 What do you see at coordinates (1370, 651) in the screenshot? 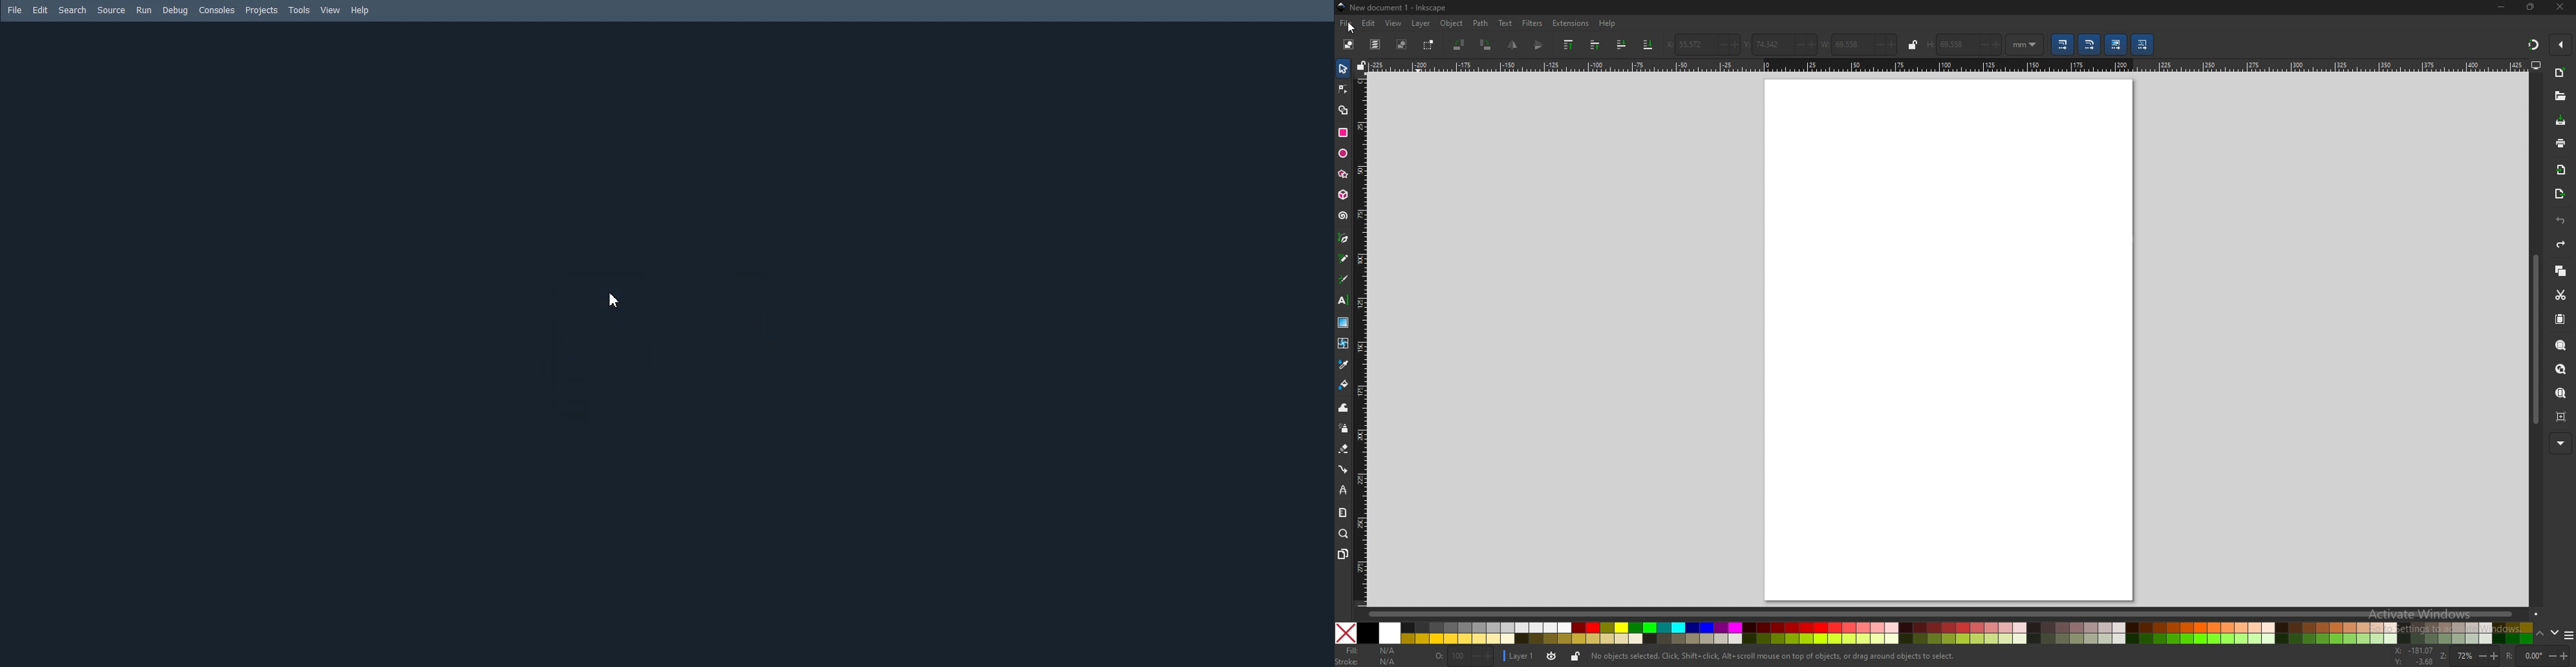
I see `fill` at bounding box center [1370, 651].